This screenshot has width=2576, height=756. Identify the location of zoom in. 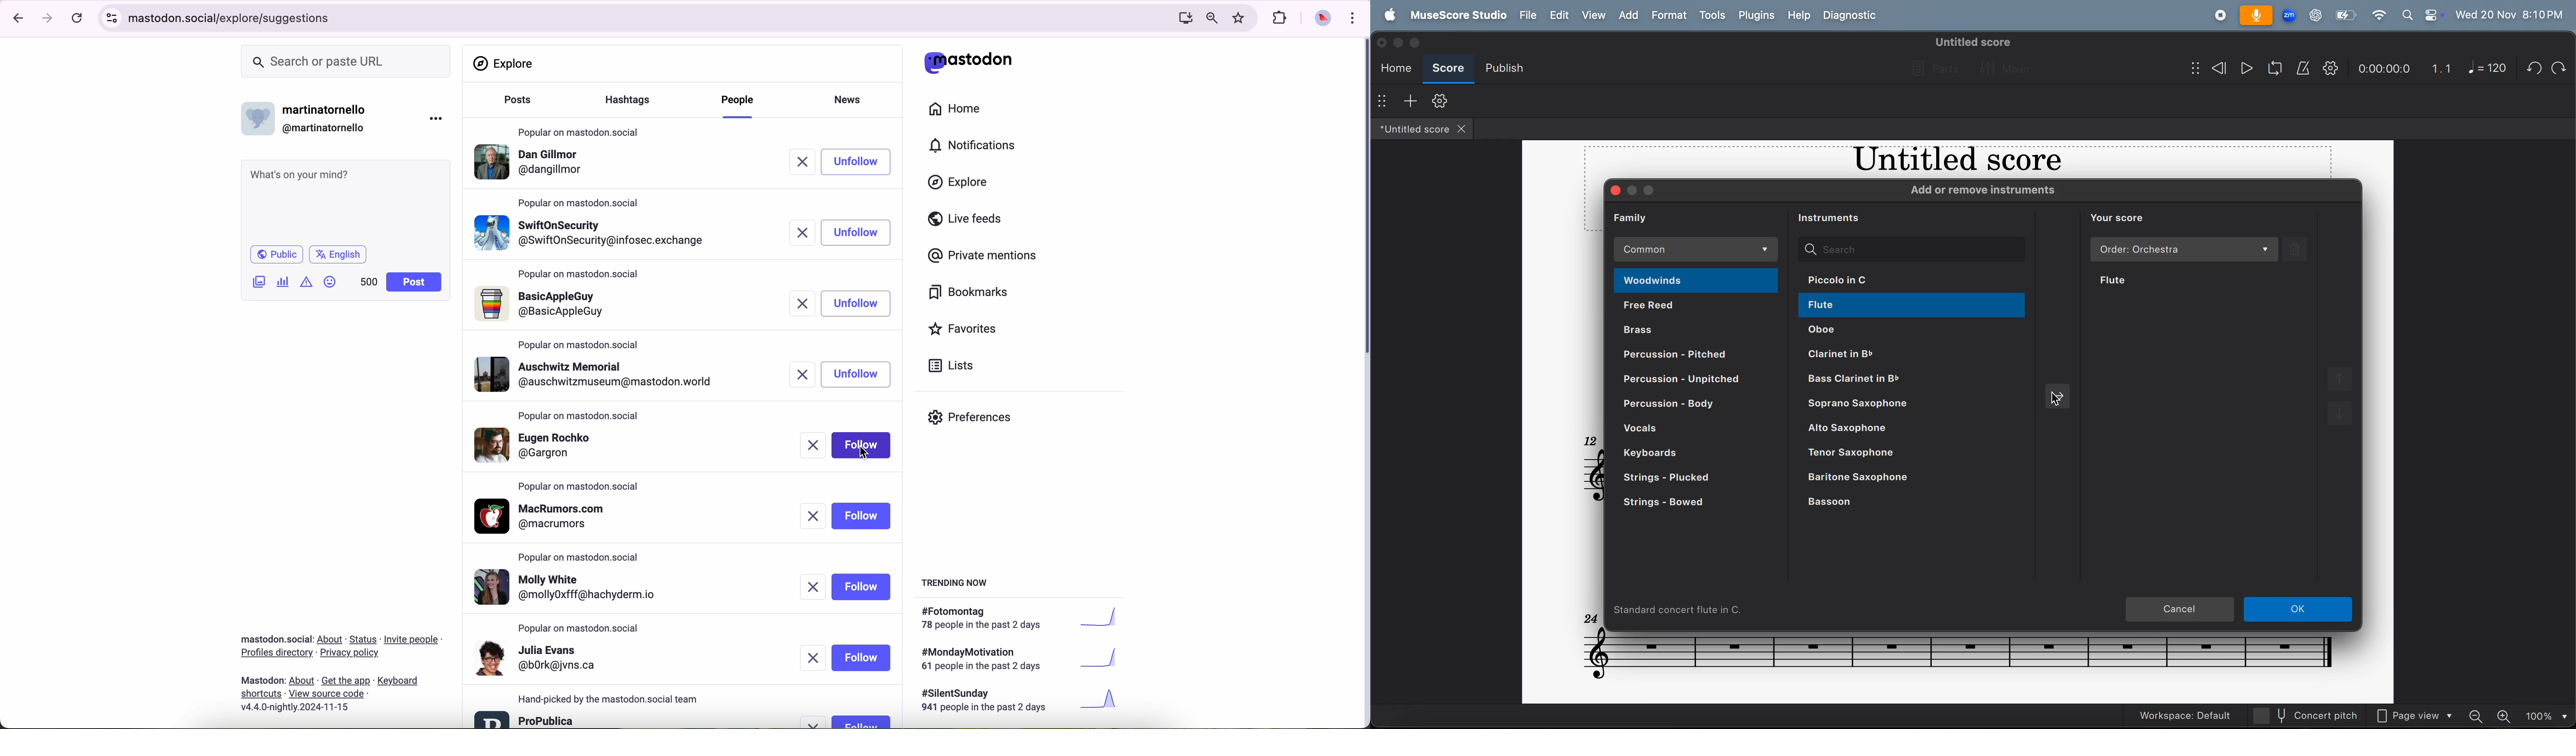
(2505, 715).